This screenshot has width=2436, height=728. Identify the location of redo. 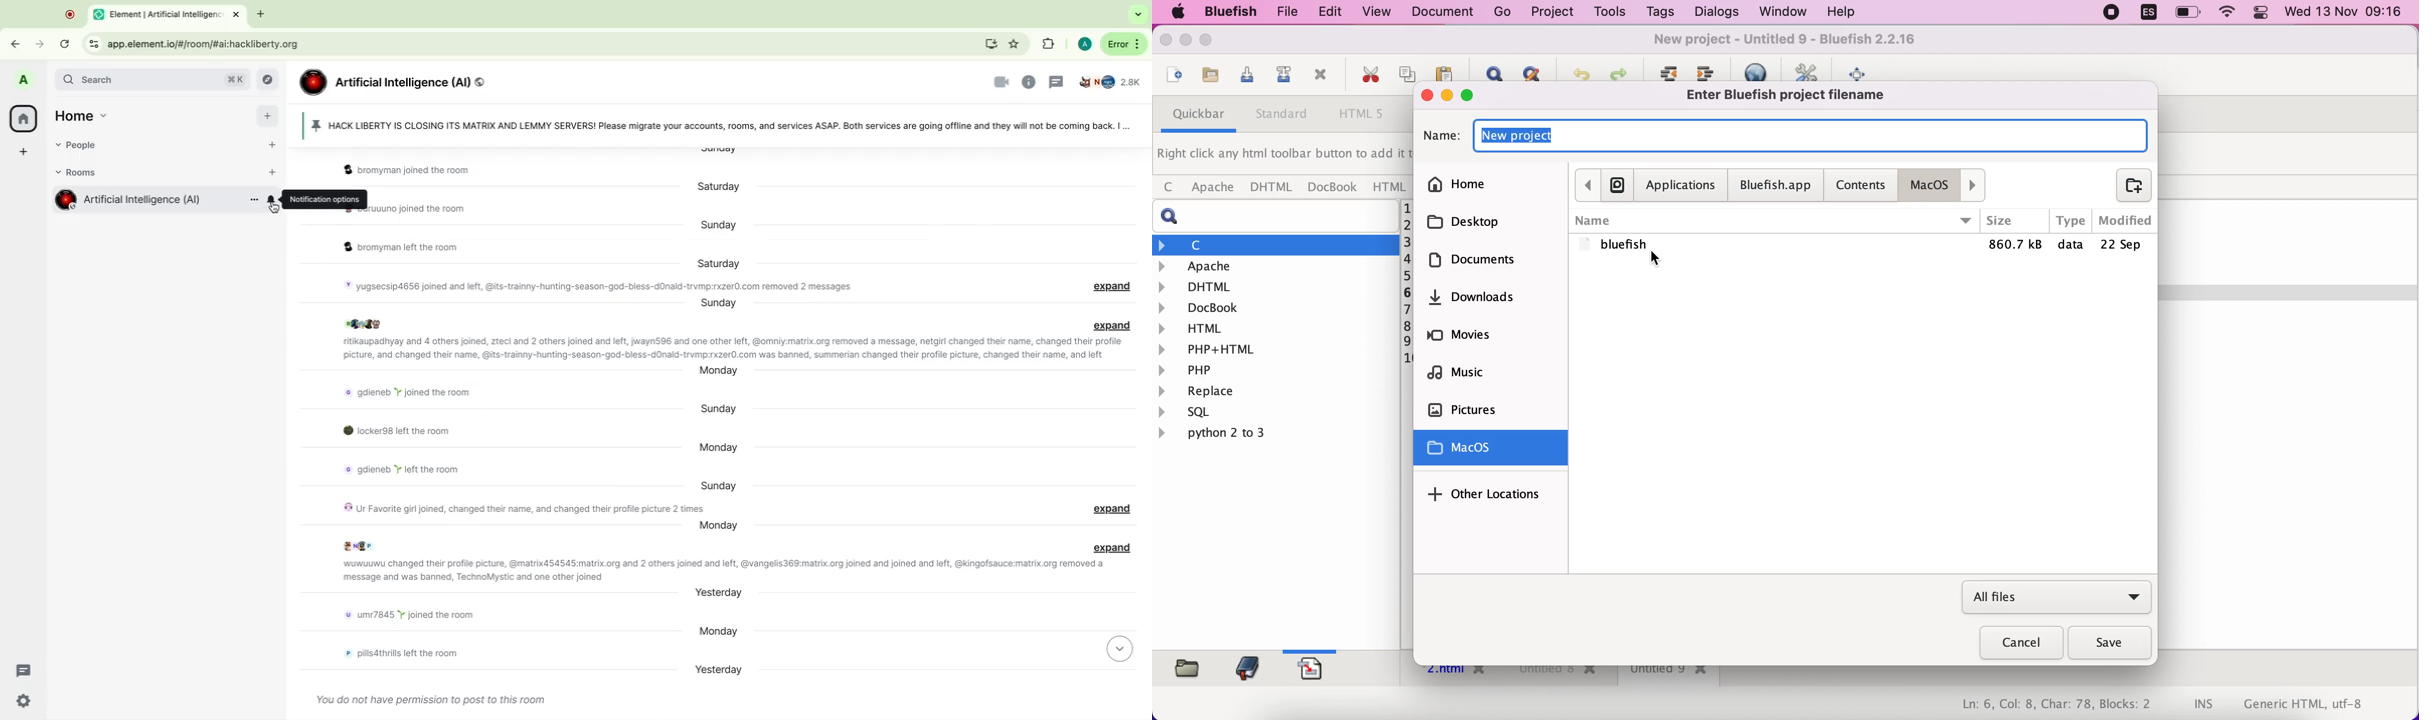
(1618, 71).